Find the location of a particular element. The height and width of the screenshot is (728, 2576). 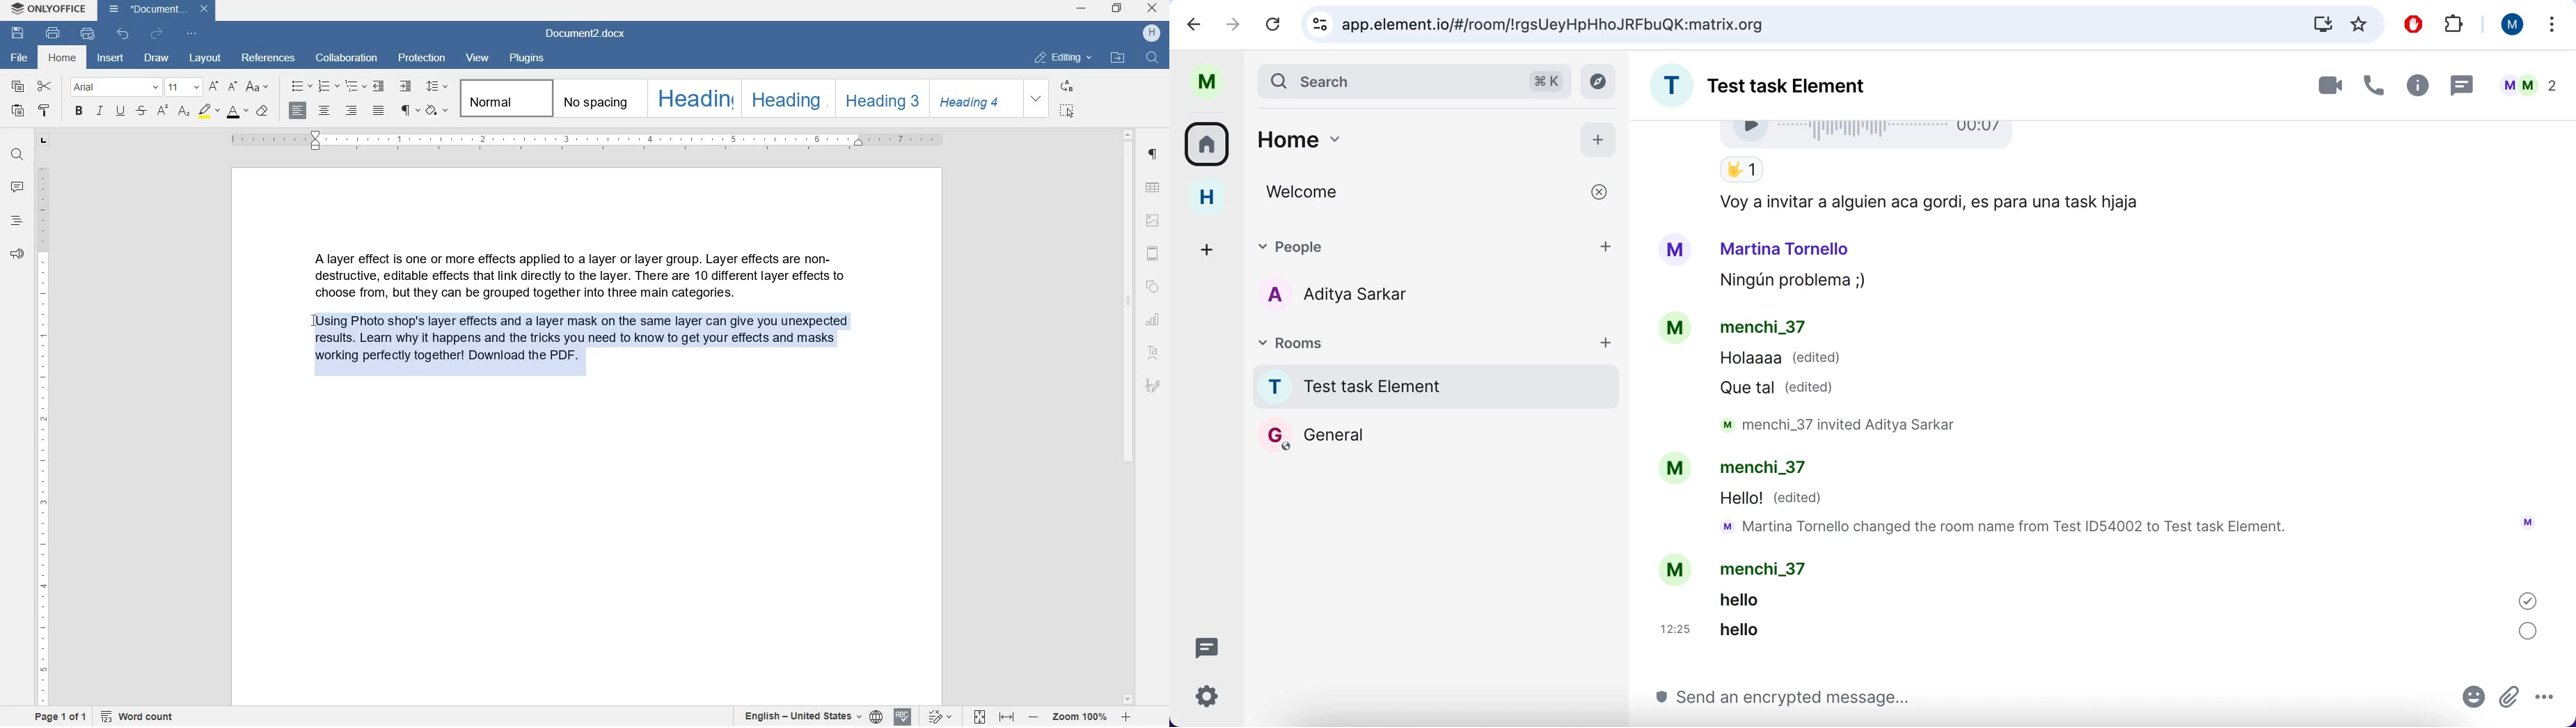

user is located at coordinates (1212, 82).